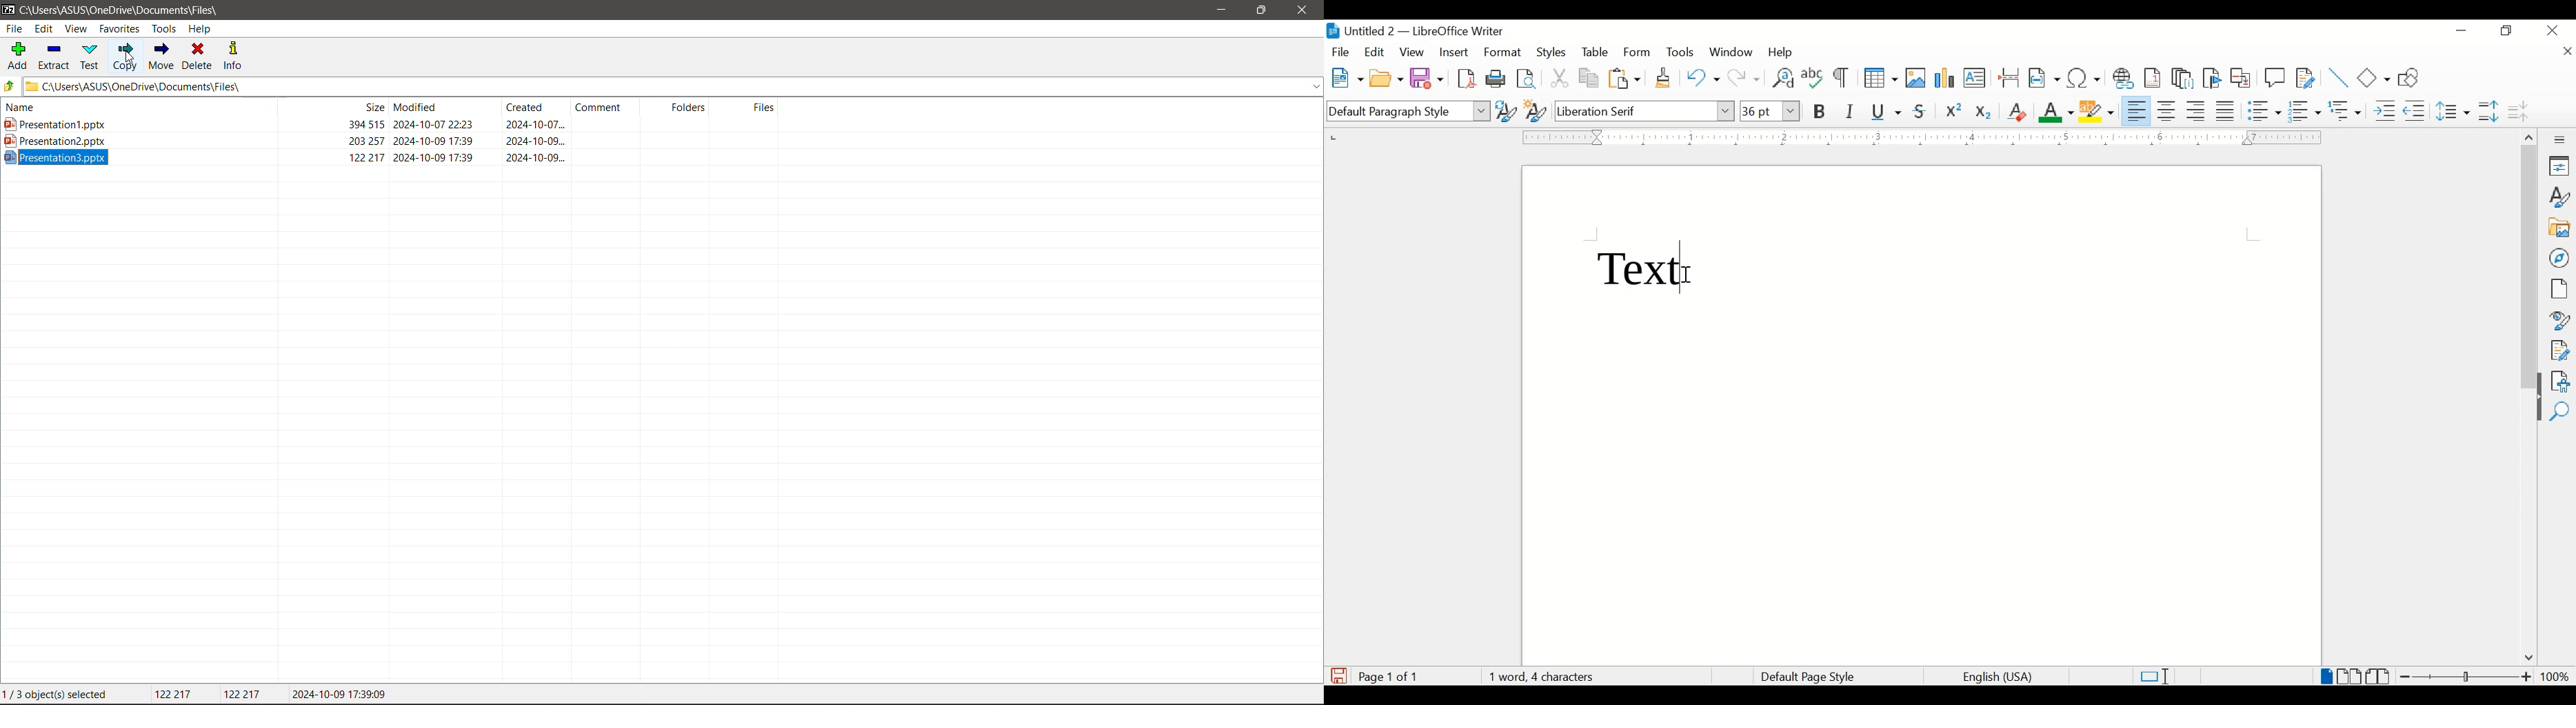 The height and width of the screenshot is (728, 2576). Describe the element at coordinates (1843, 79) in the screenshot. I see `toggle formatting marks` at that location.